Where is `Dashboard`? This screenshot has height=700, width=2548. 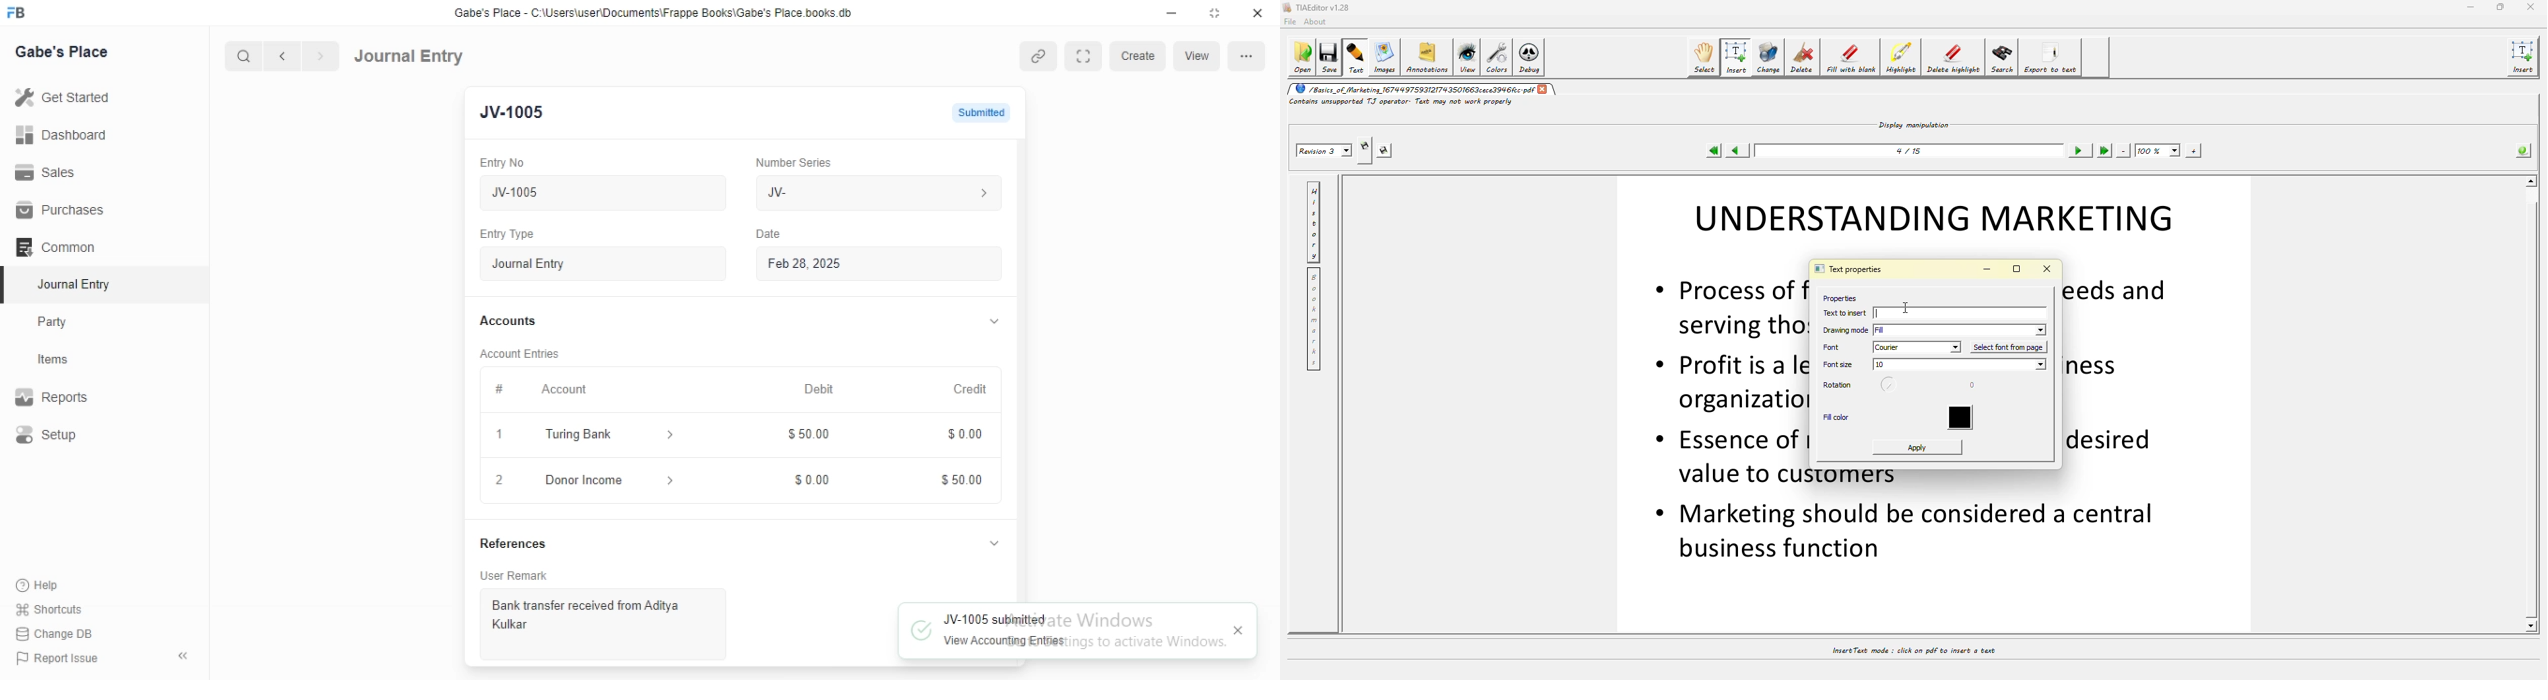
Dashboard is located at coordinates (66, 134).